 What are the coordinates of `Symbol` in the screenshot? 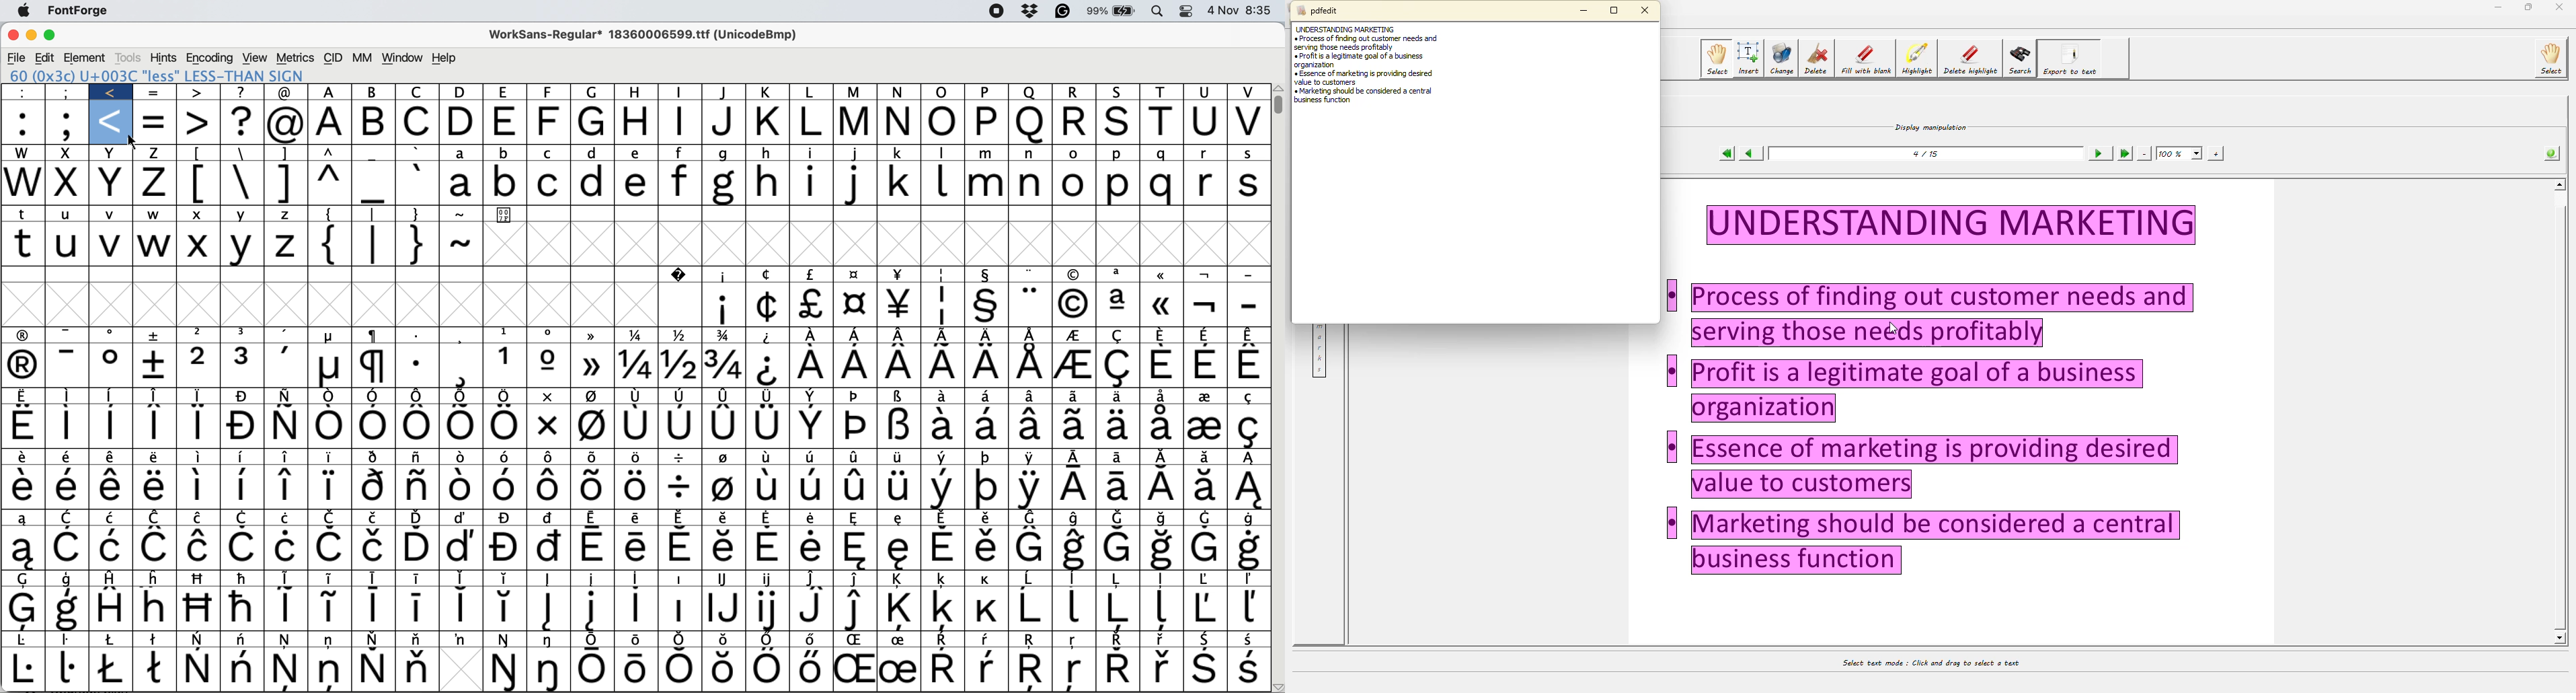 It's located at (1206, 336).